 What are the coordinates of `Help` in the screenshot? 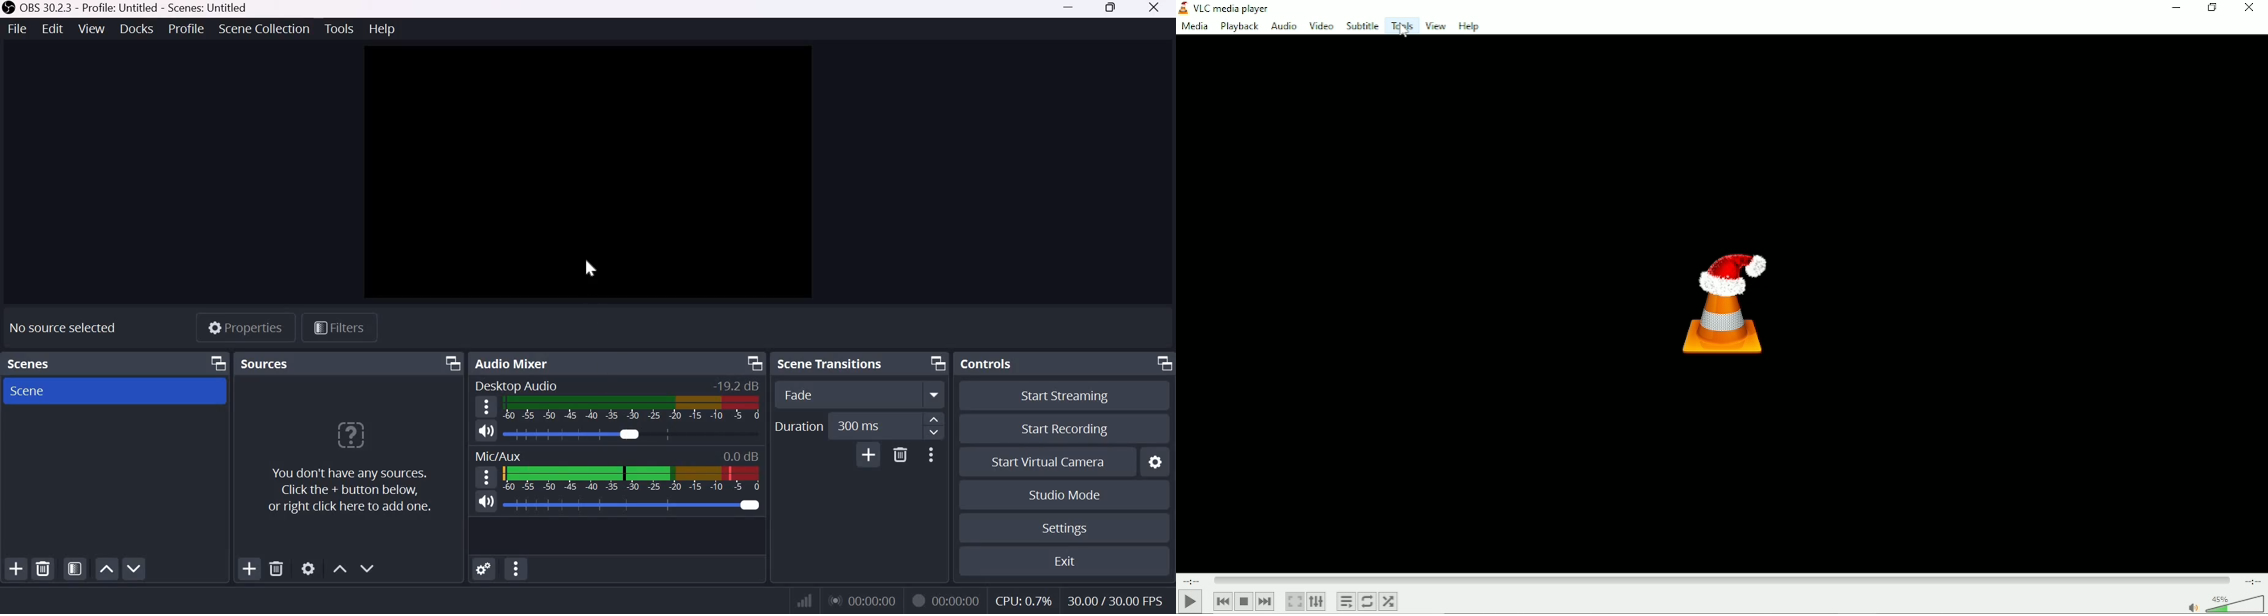 It's located at (383, 29).